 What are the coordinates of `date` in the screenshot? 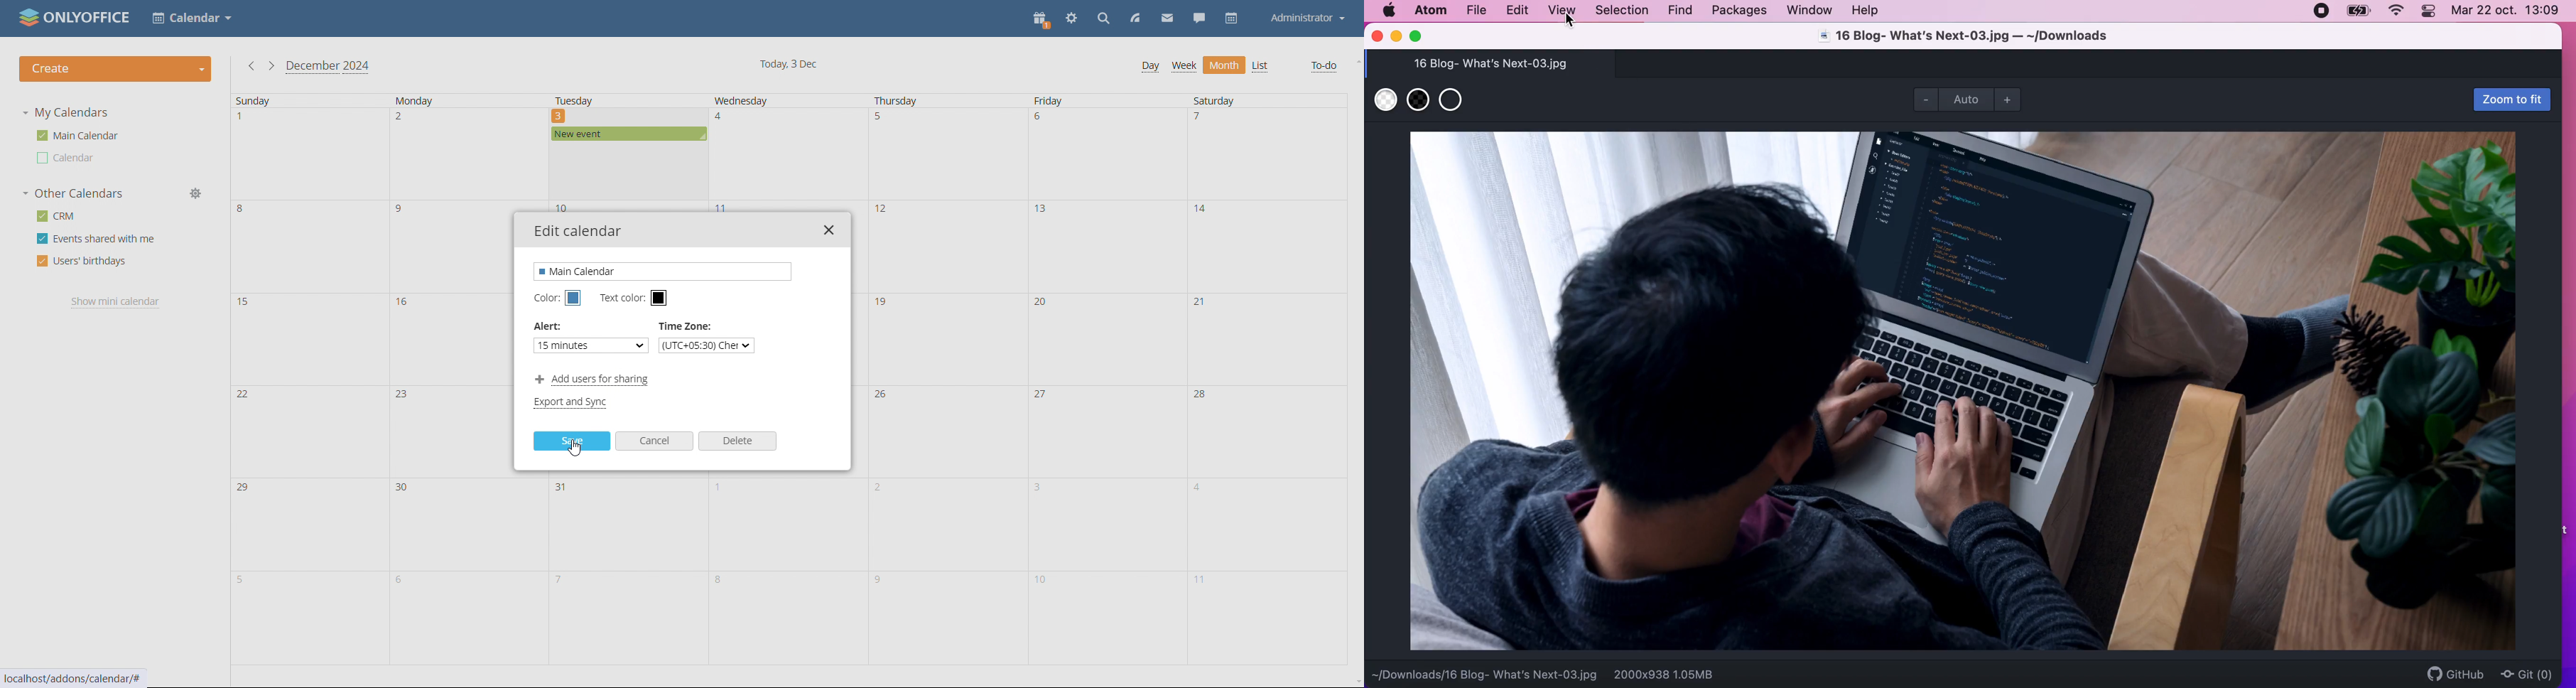 It's located at (467, 526).